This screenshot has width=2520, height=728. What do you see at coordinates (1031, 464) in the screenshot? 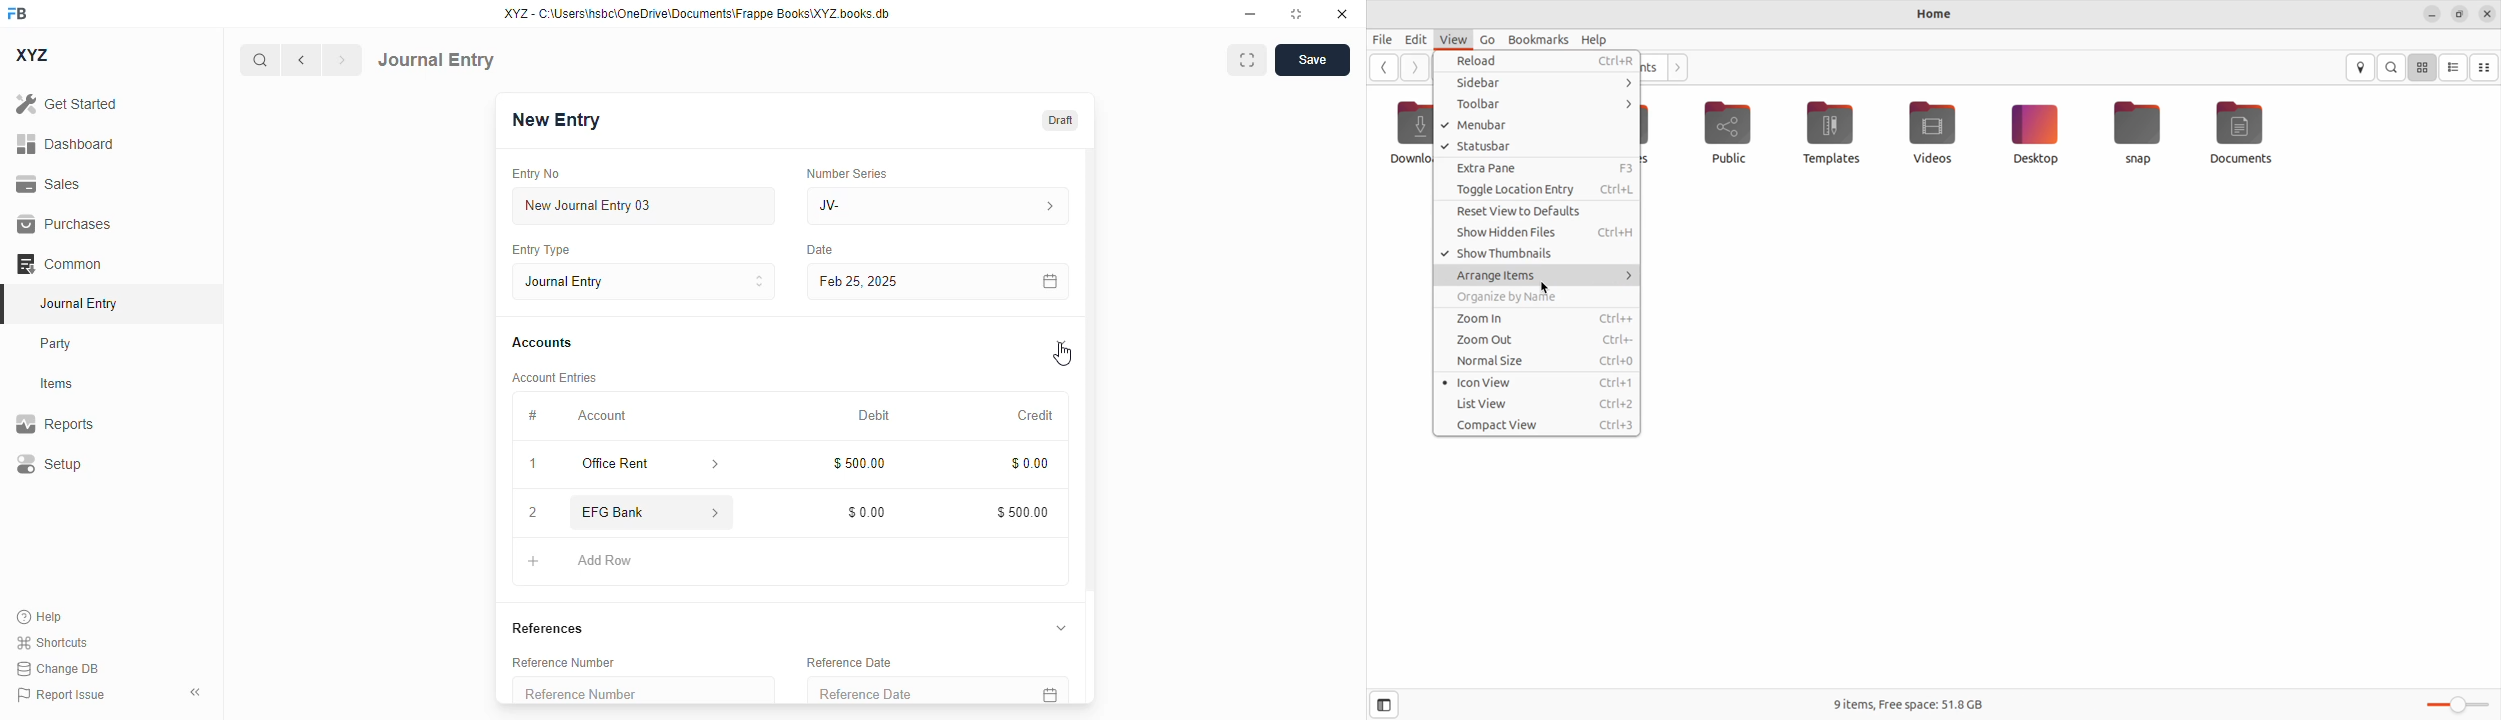
I see `$0.00` at bounding box center [1031, 464].